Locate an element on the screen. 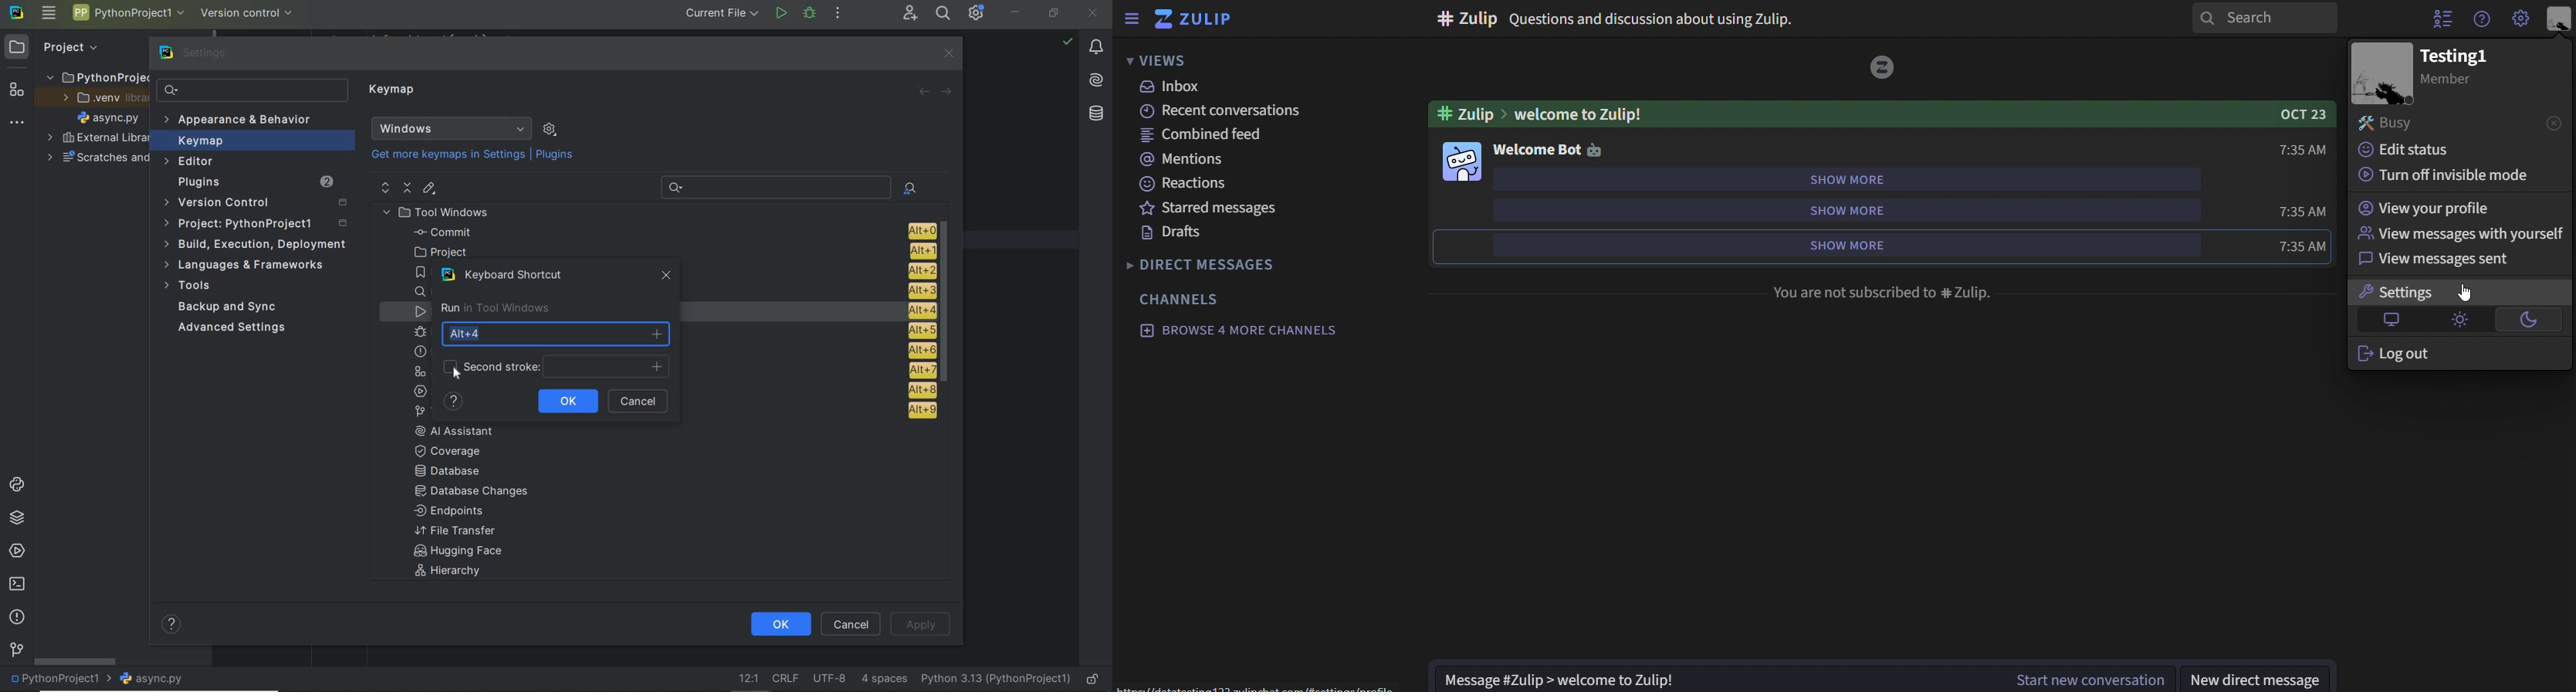  image is located at coordinates (1884, 68).